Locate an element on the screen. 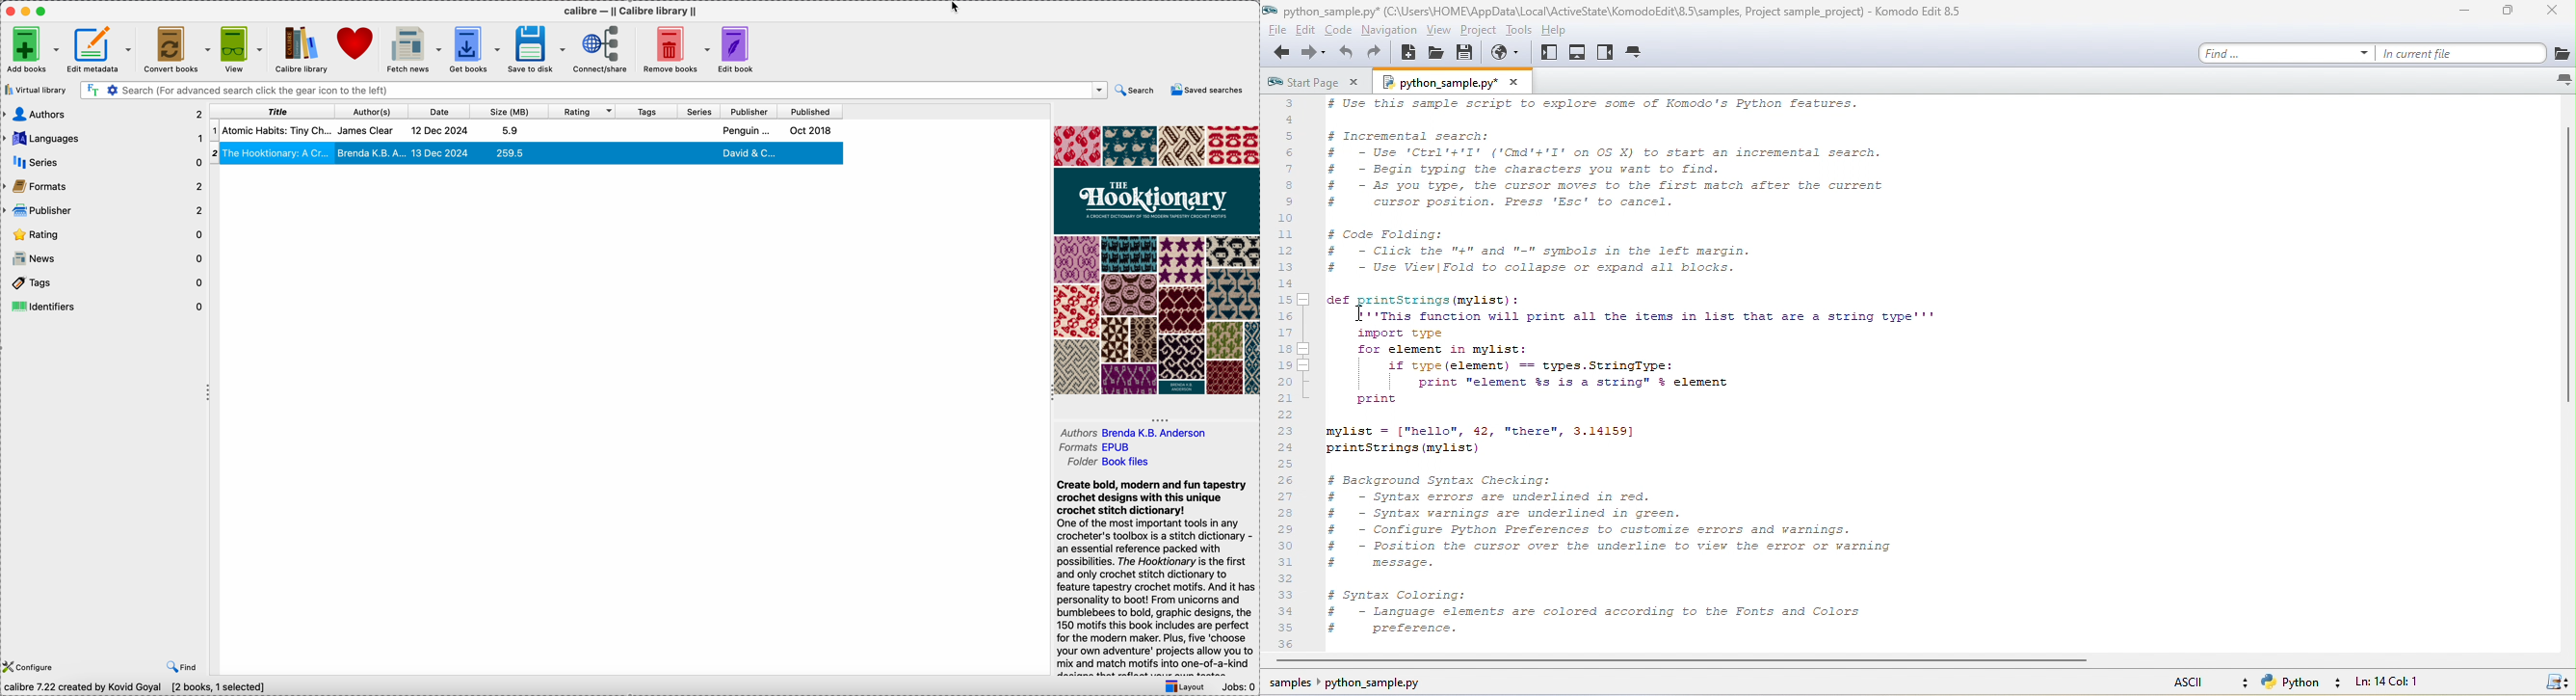 The height and width of the screenshot is (700, 2576). python is located at coordinates (2303, 684).